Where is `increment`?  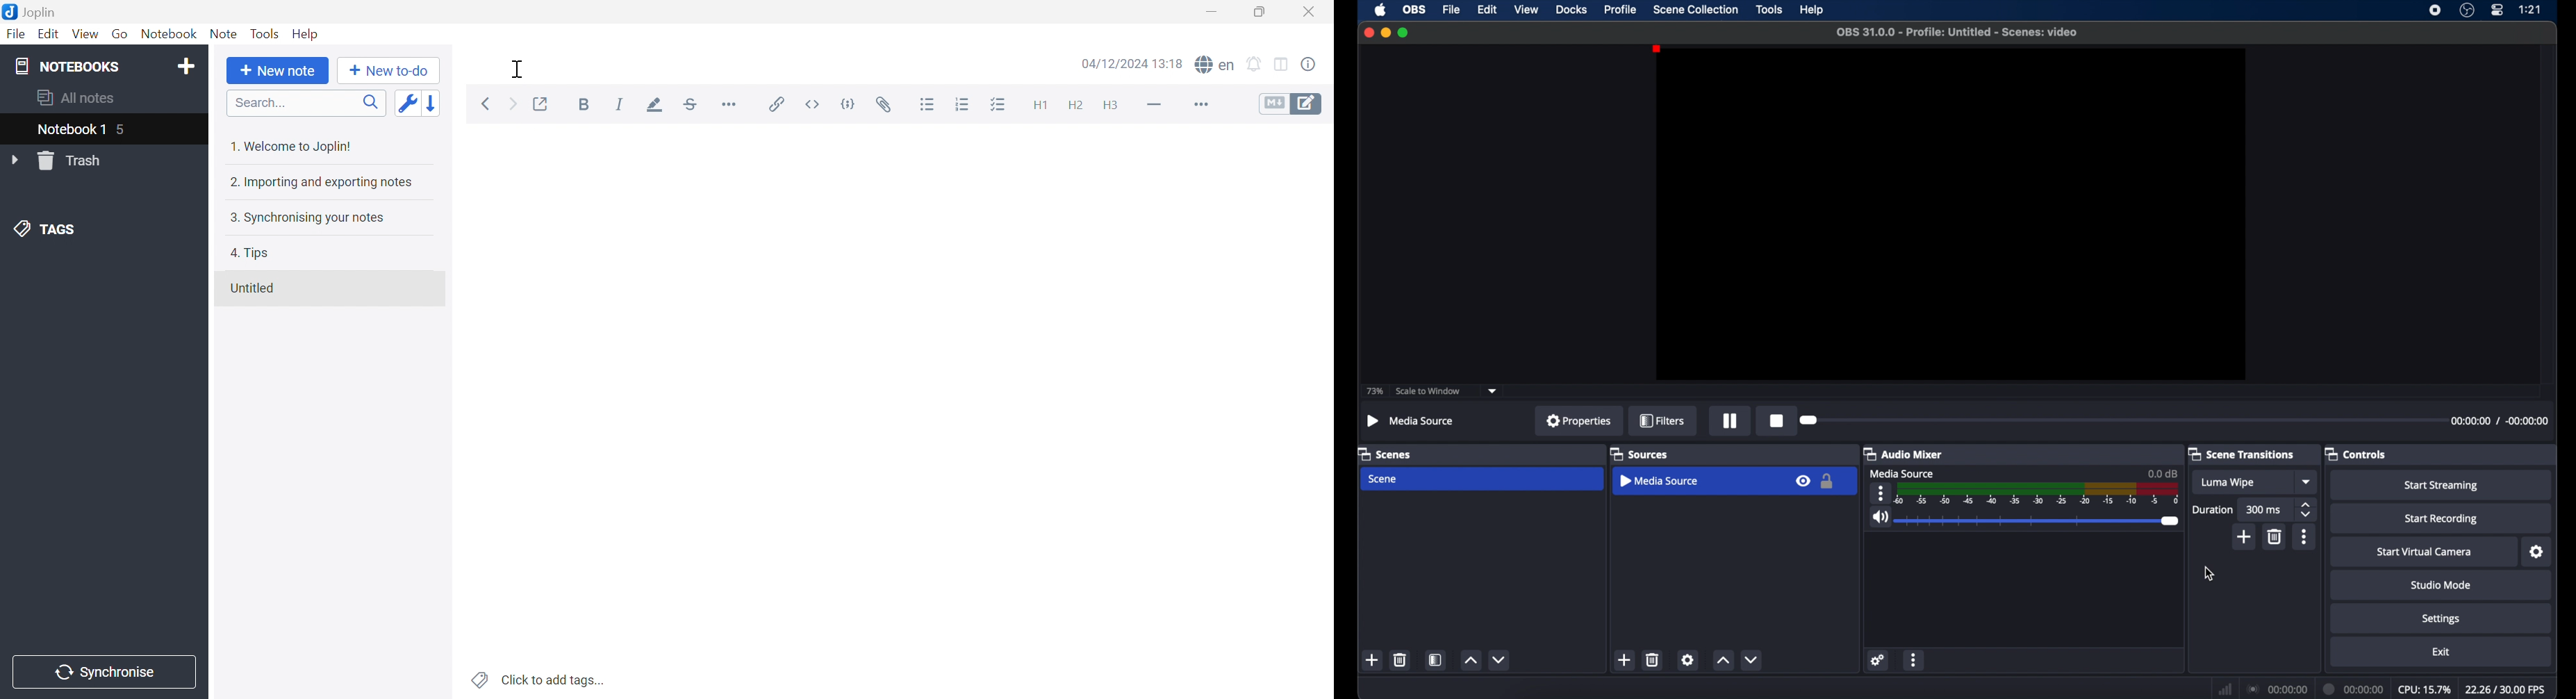 increment is located at coordinates (1470, 660).